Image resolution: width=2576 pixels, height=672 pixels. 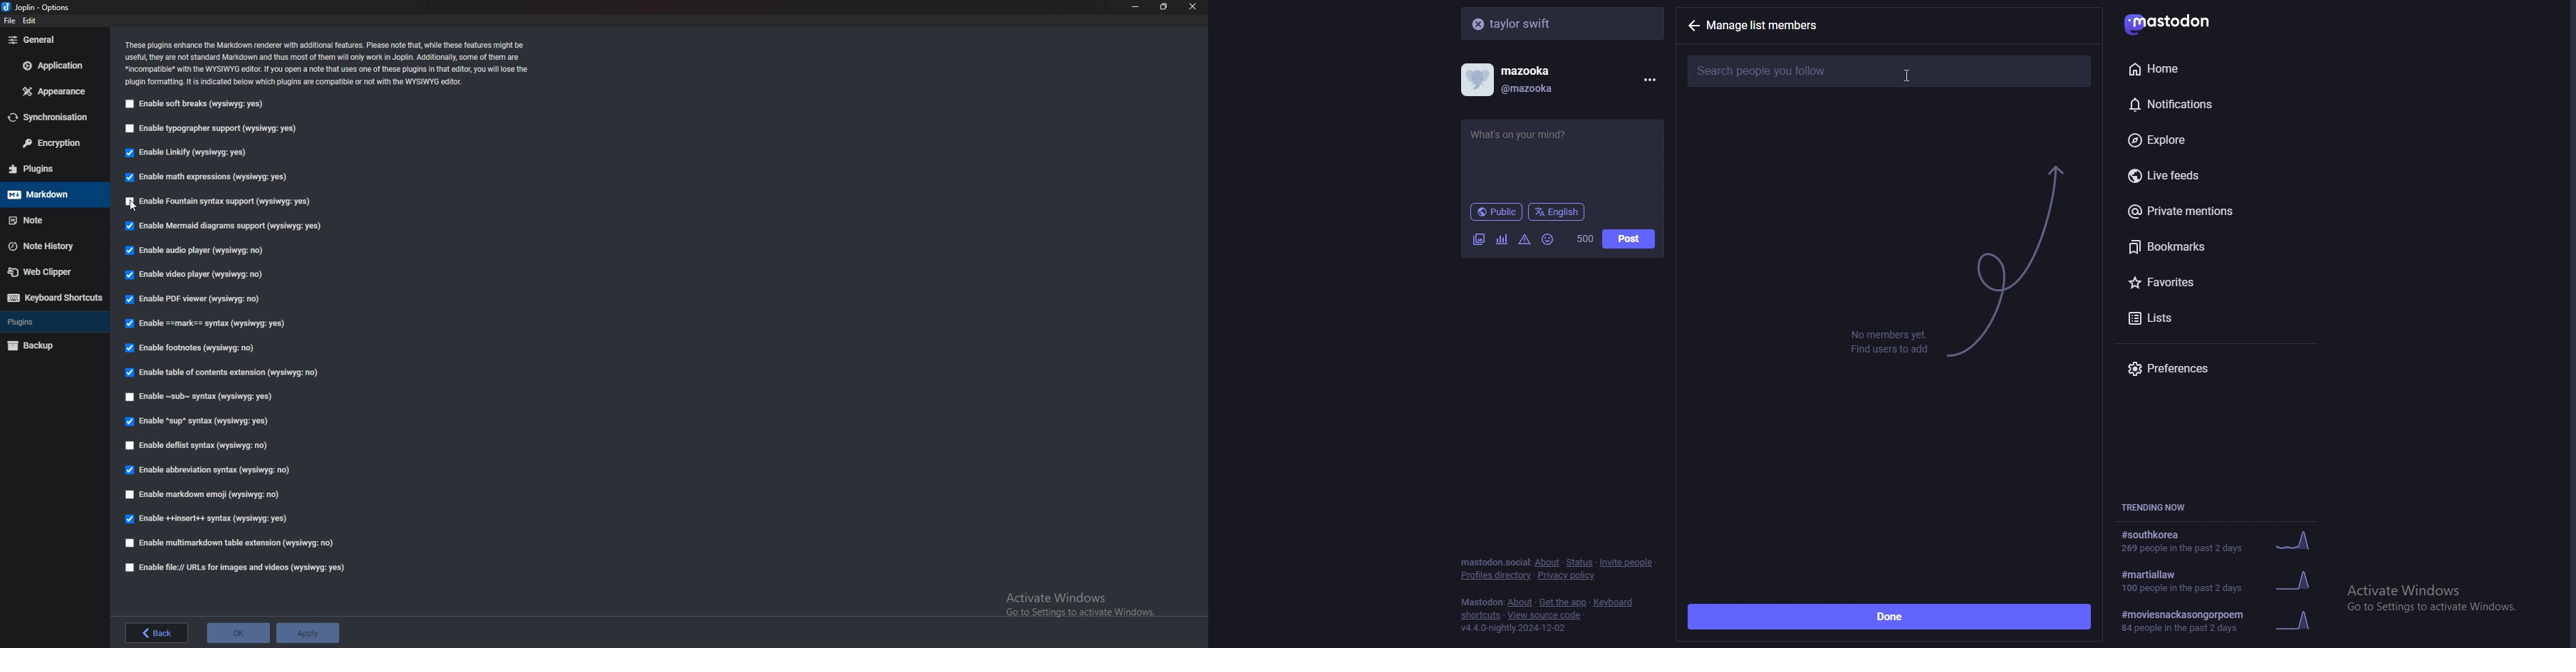 What do you see at coordinates (1089, 608) in the screenshot?
I see `Activate windows pop up` at bounding box center [1089, 608].